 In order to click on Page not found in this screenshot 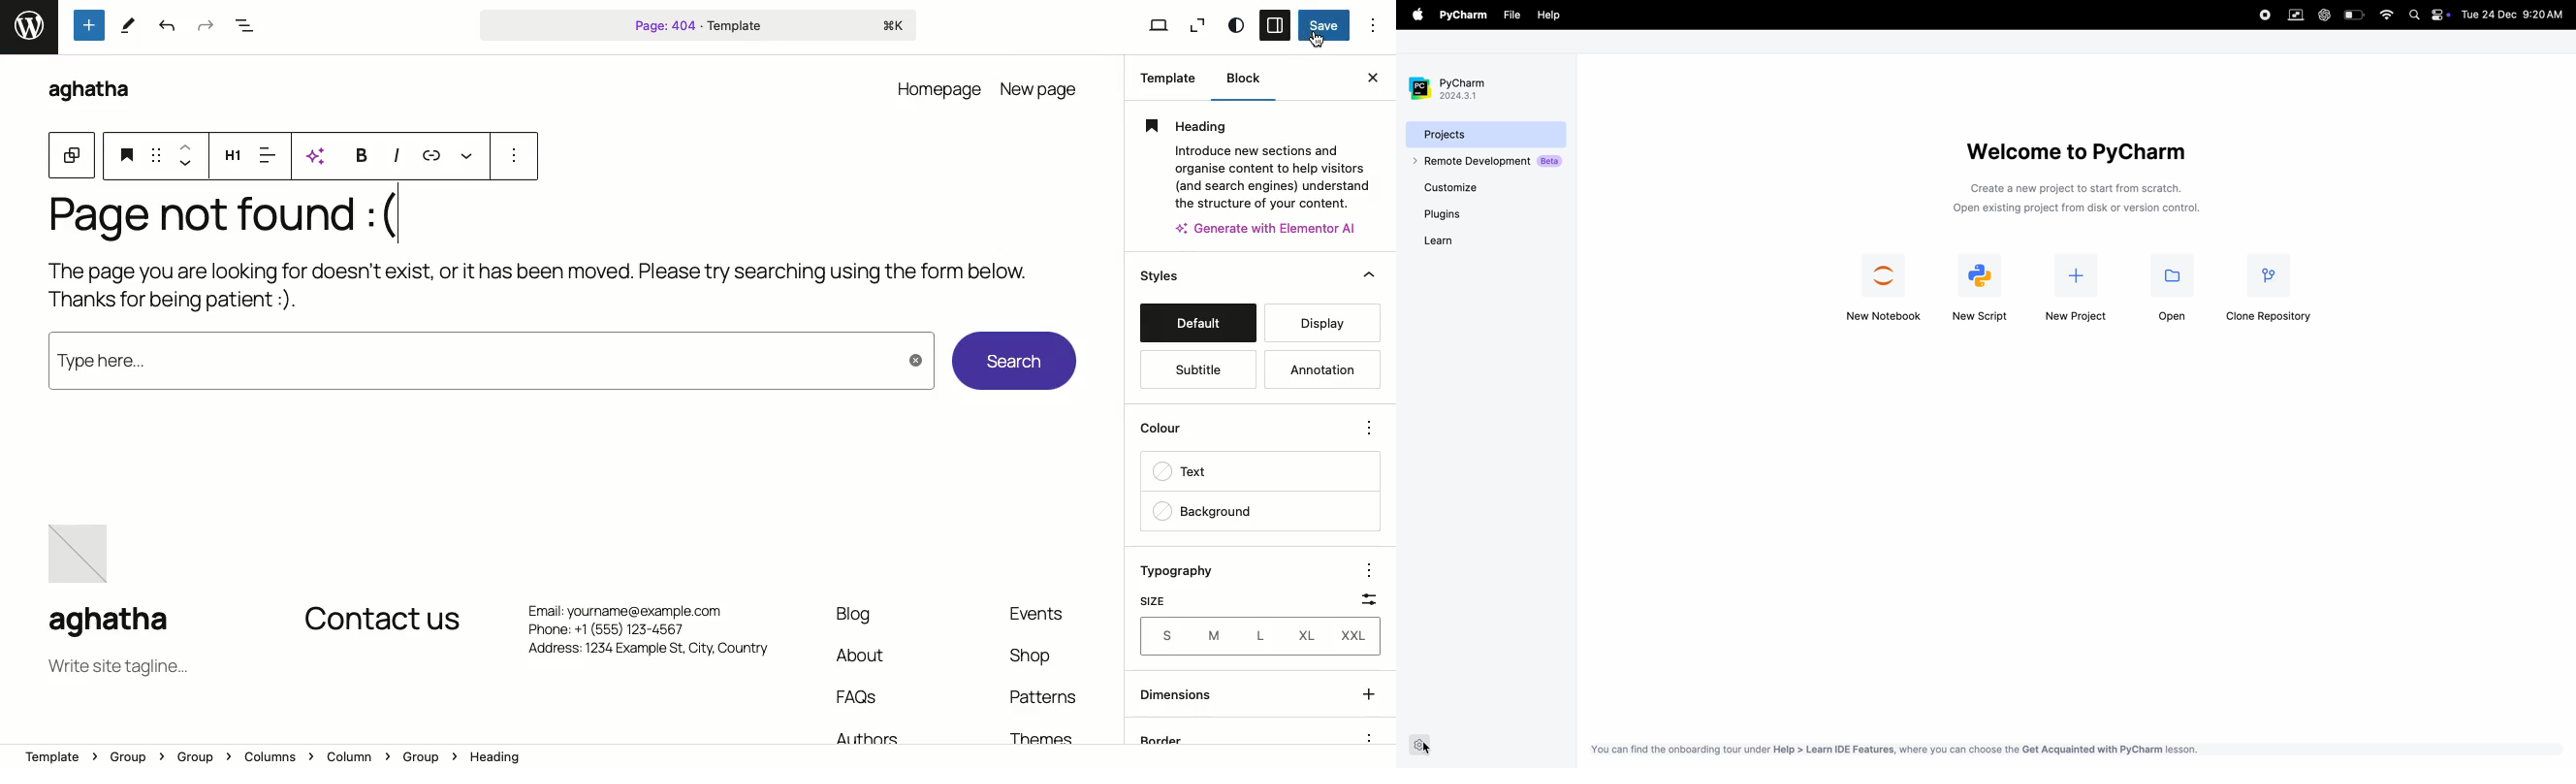, I will do `click(203, 216)`.